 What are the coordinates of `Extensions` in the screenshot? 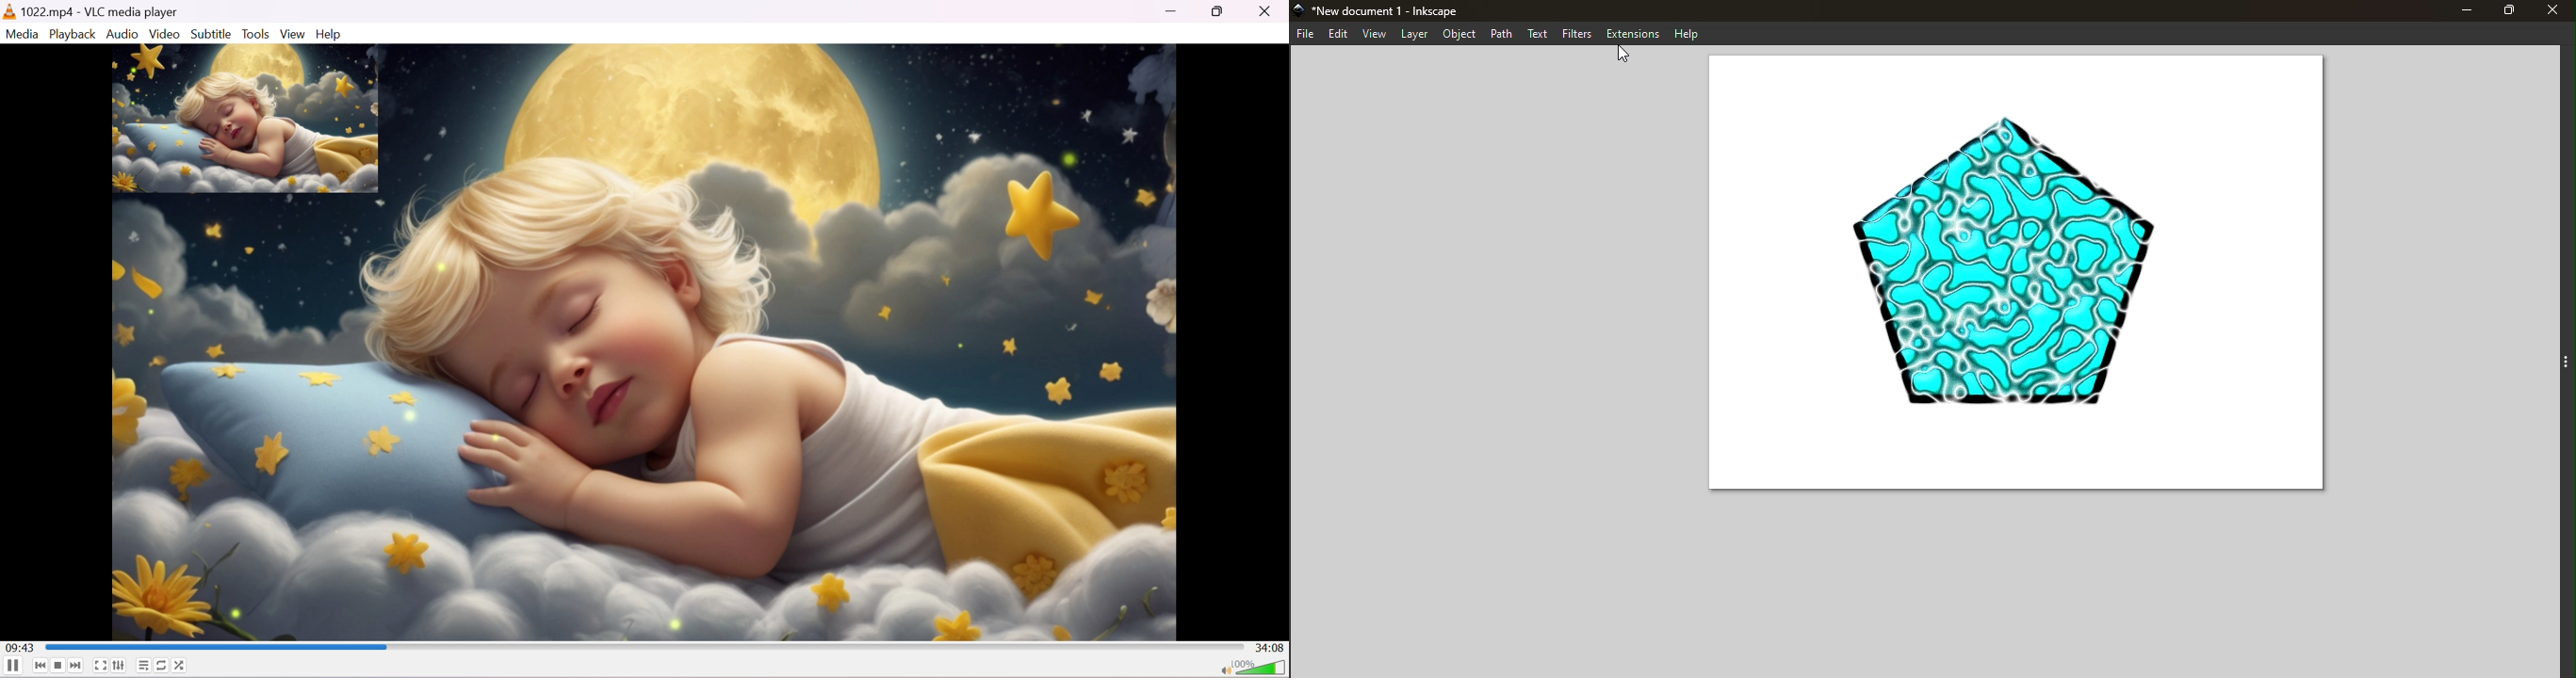 It's located at (1633, 33).